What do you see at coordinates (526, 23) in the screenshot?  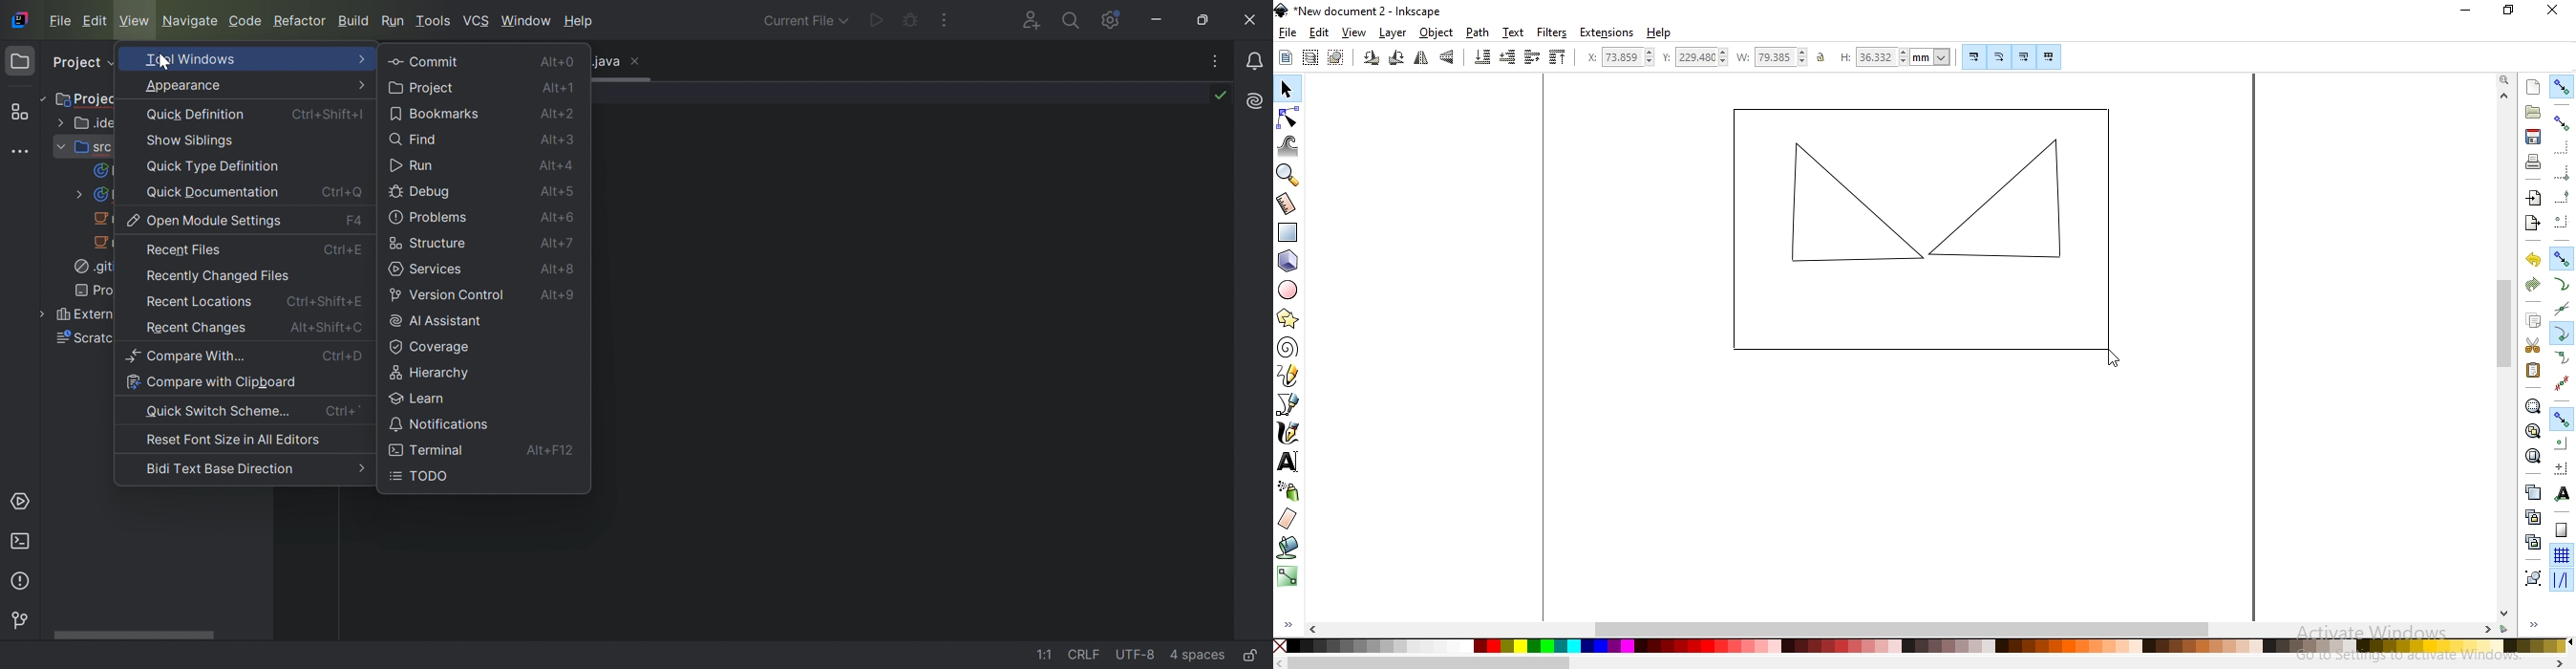 I see `Window` at bounding box center [526, 23].